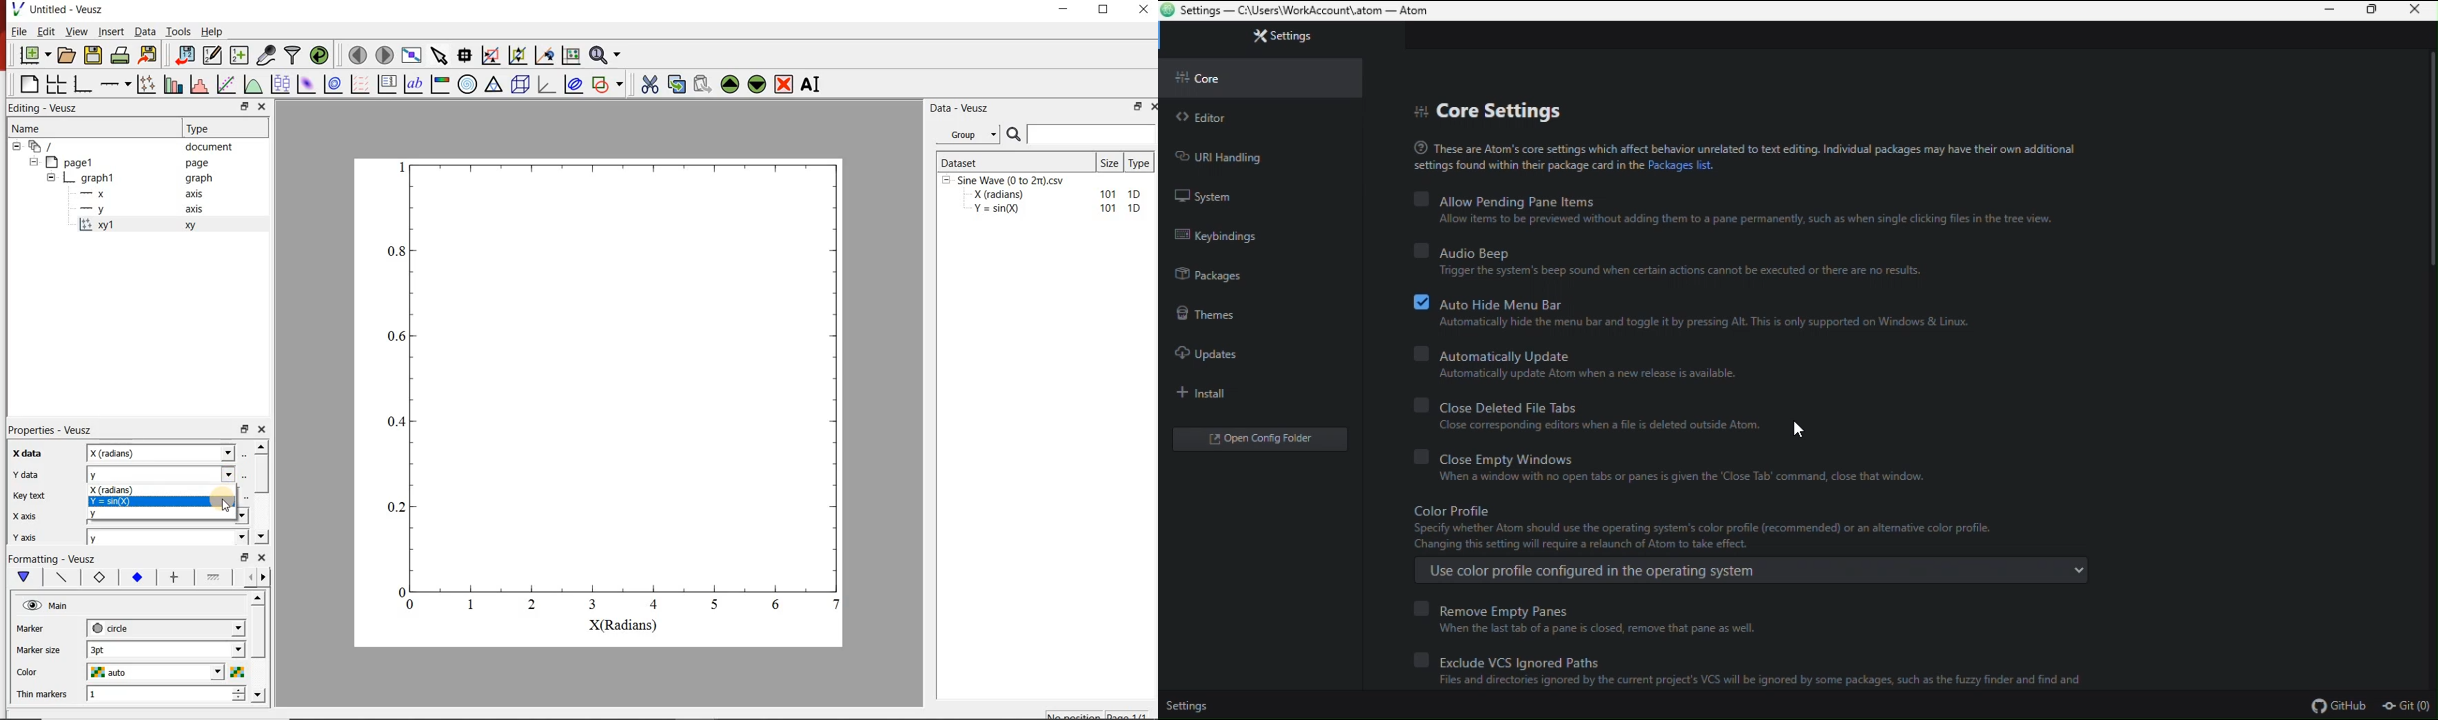  What do you see at coordinates (175, 83) in the screenshot?
I see `plot bar charts` at bounding box center [175, 83].